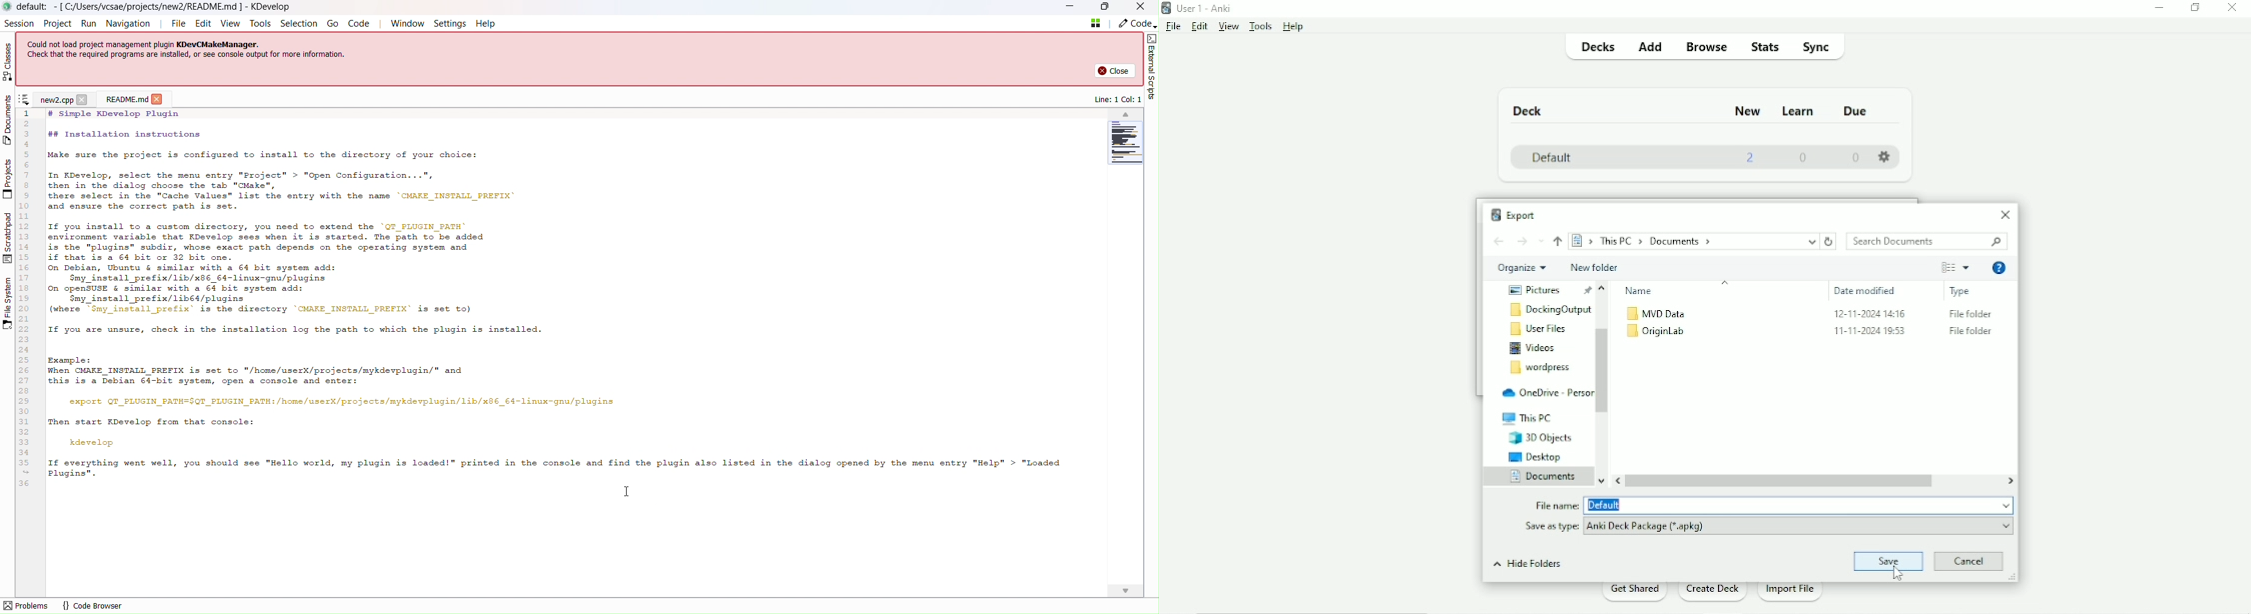  Describe the element at coordinates (1972, 313) in the screenshot. I see `File Folder` at that location.